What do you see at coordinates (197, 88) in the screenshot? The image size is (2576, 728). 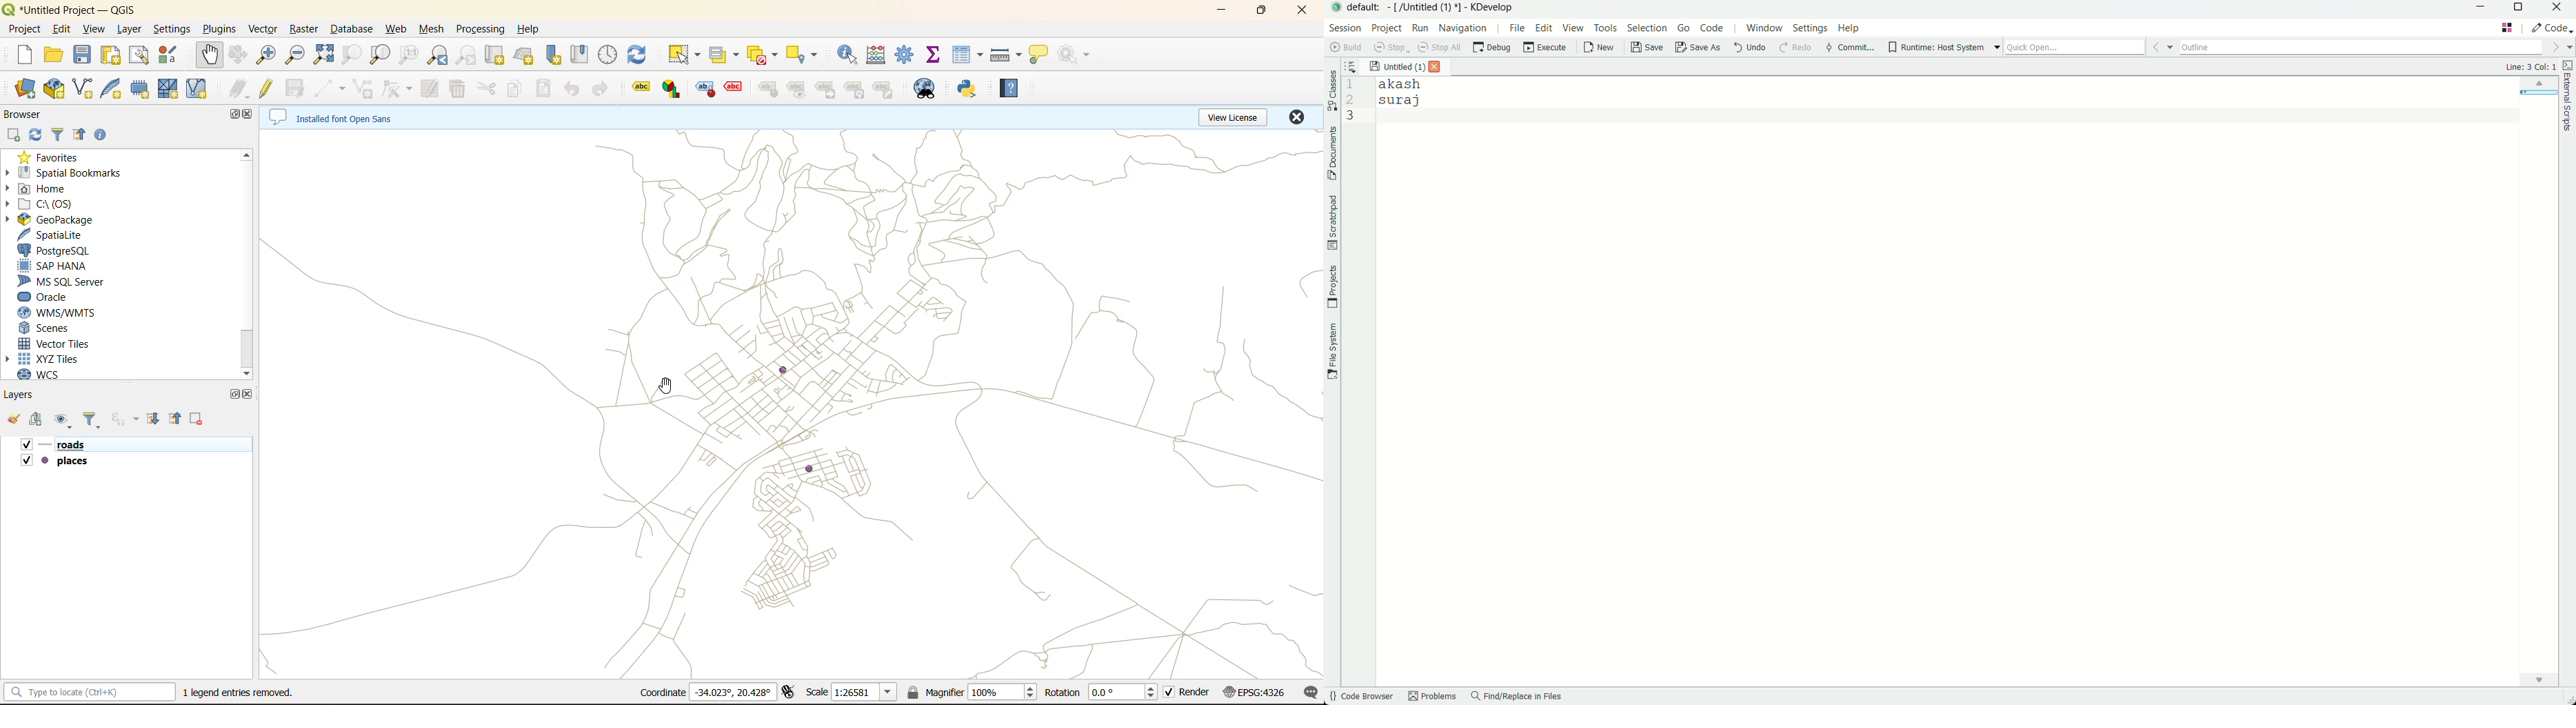 I see `virtual layer` at bounding box center [197, 88].